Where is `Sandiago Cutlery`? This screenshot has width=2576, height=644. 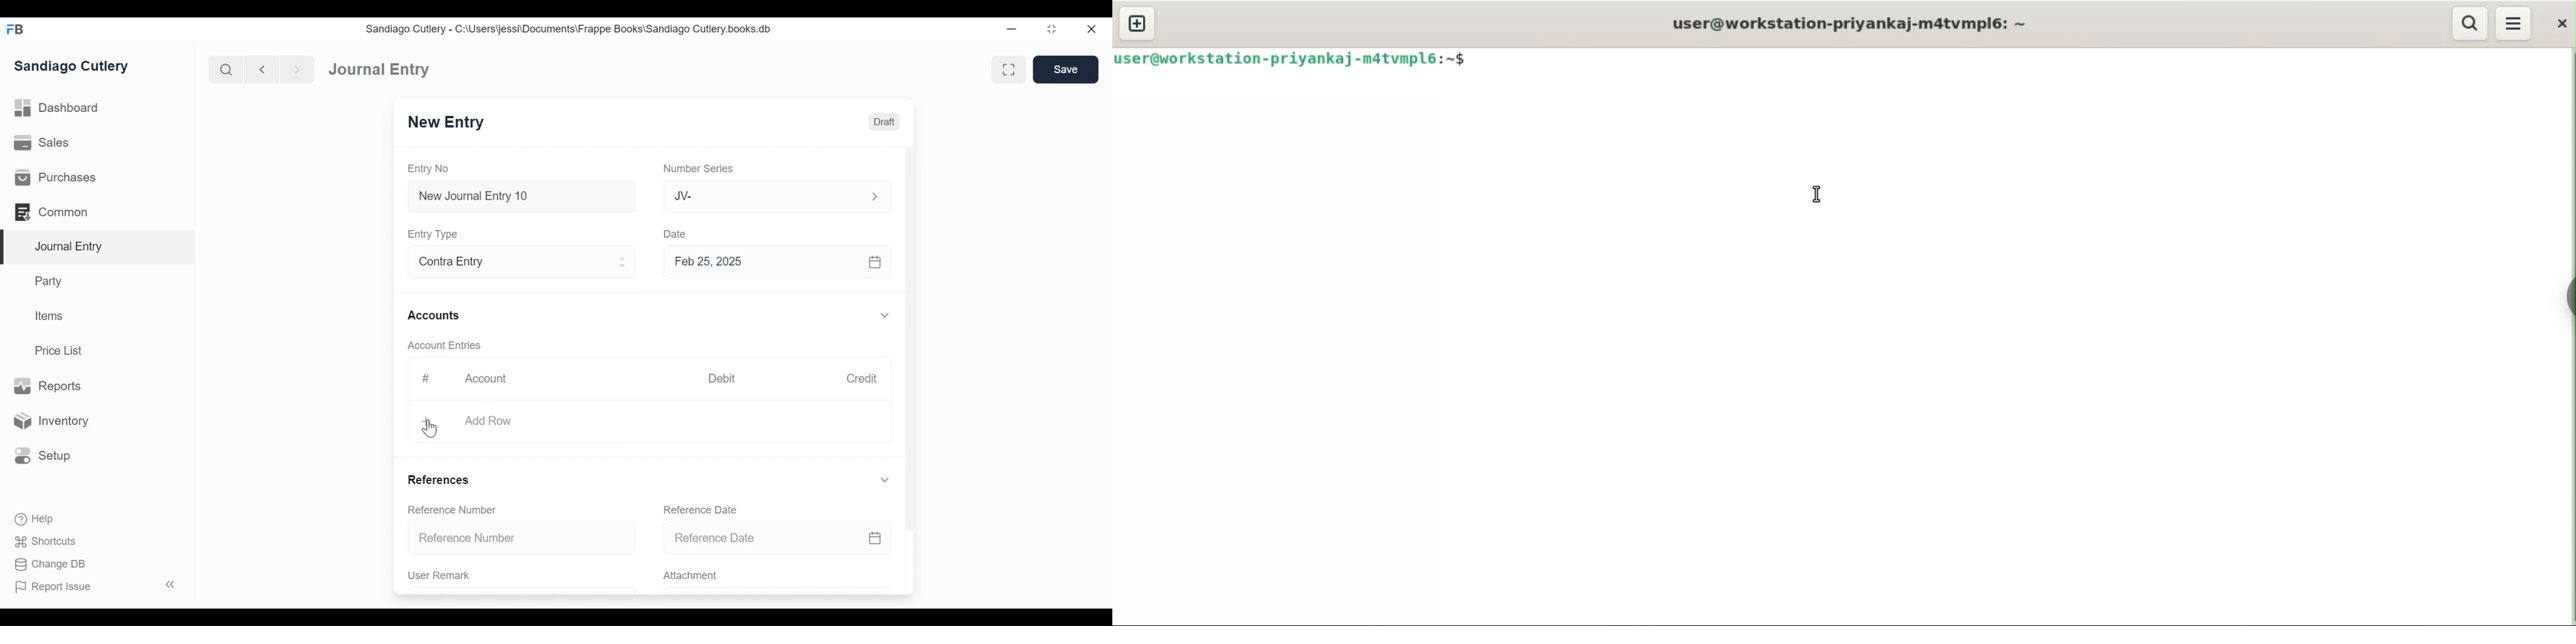 Sandiago Cutlery is located at coordinates (72, 67).